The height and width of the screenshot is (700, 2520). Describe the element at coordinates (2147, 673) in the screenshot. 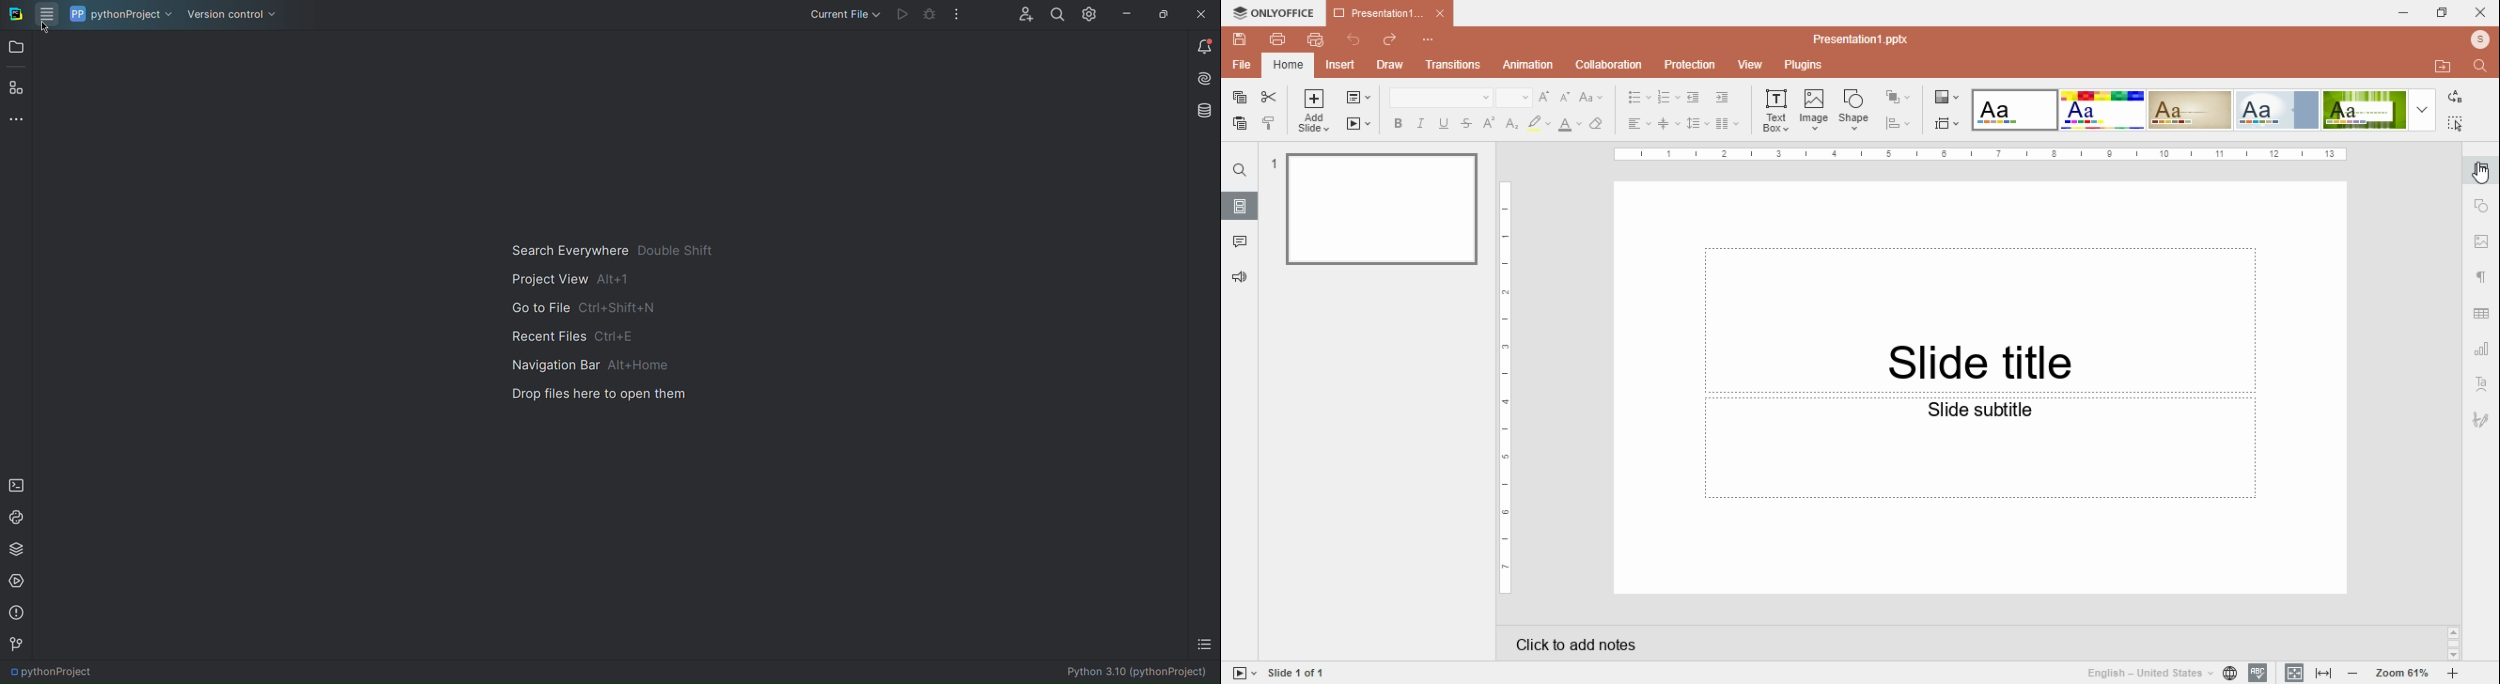

I see `language` at that location.